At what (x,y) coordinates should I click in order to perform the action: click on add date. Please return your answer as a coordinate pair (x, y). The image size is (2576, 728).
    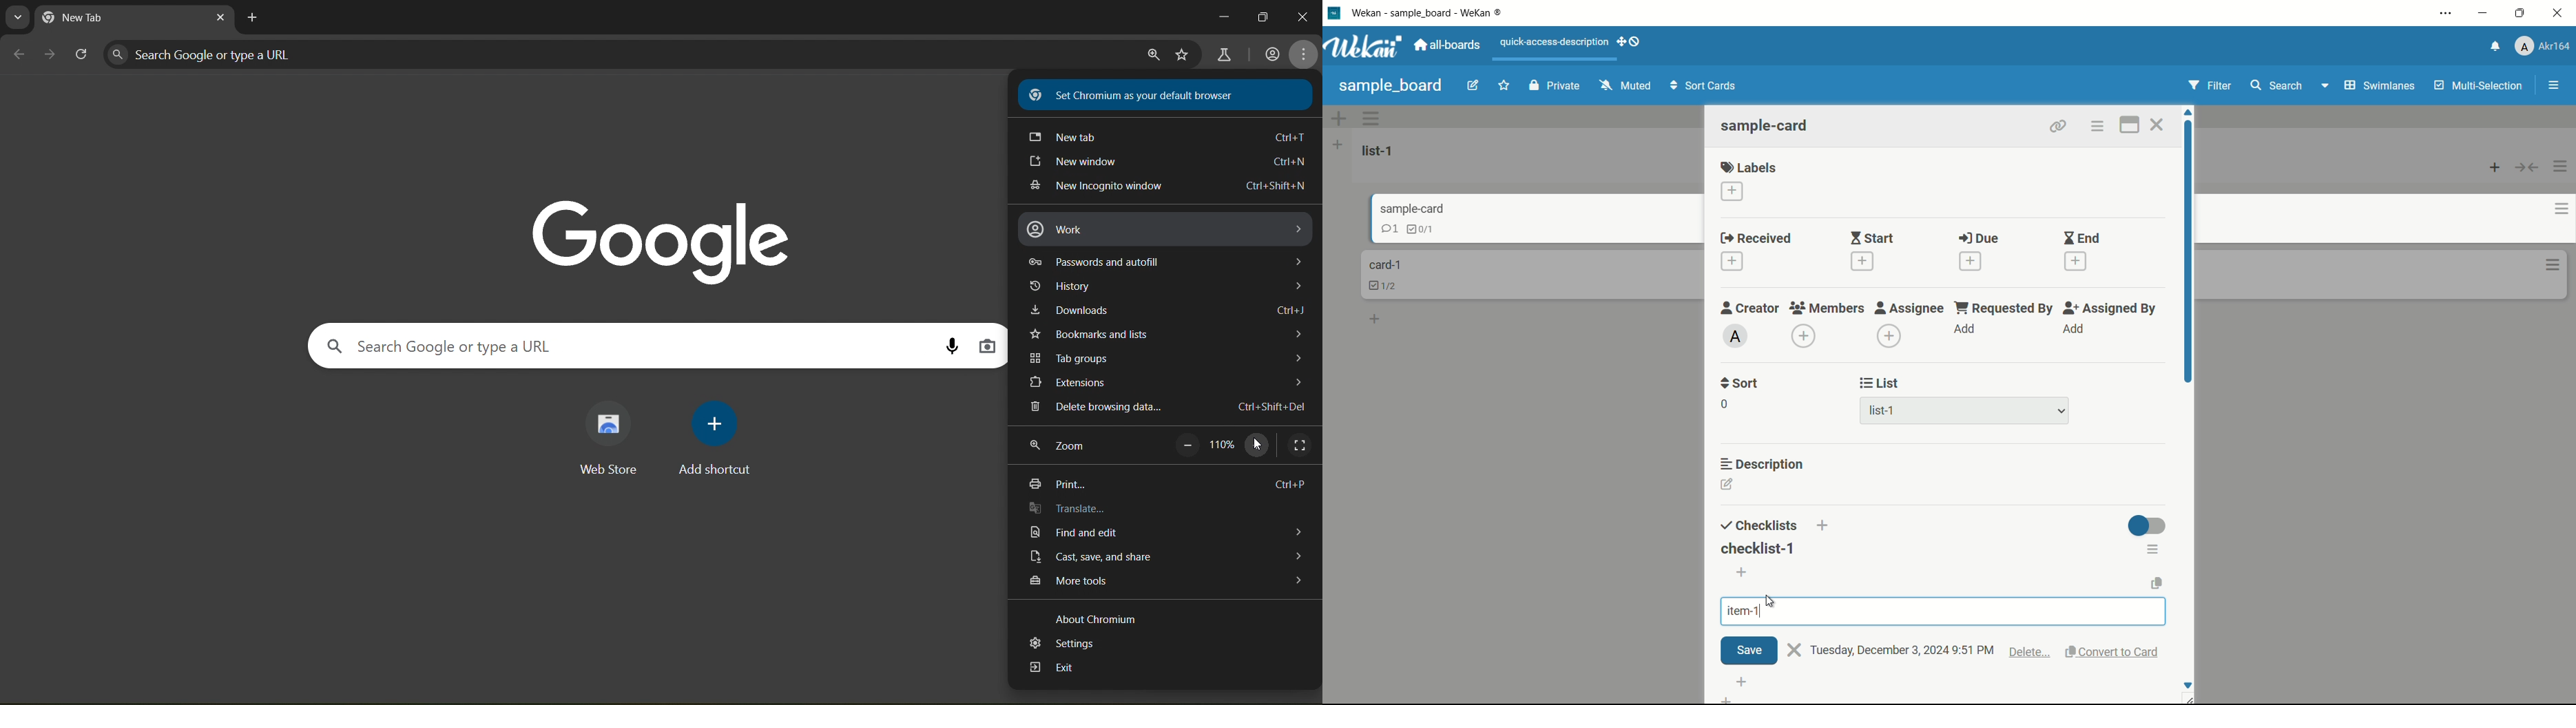
    Looking at the image, I should click on (1972, 261).